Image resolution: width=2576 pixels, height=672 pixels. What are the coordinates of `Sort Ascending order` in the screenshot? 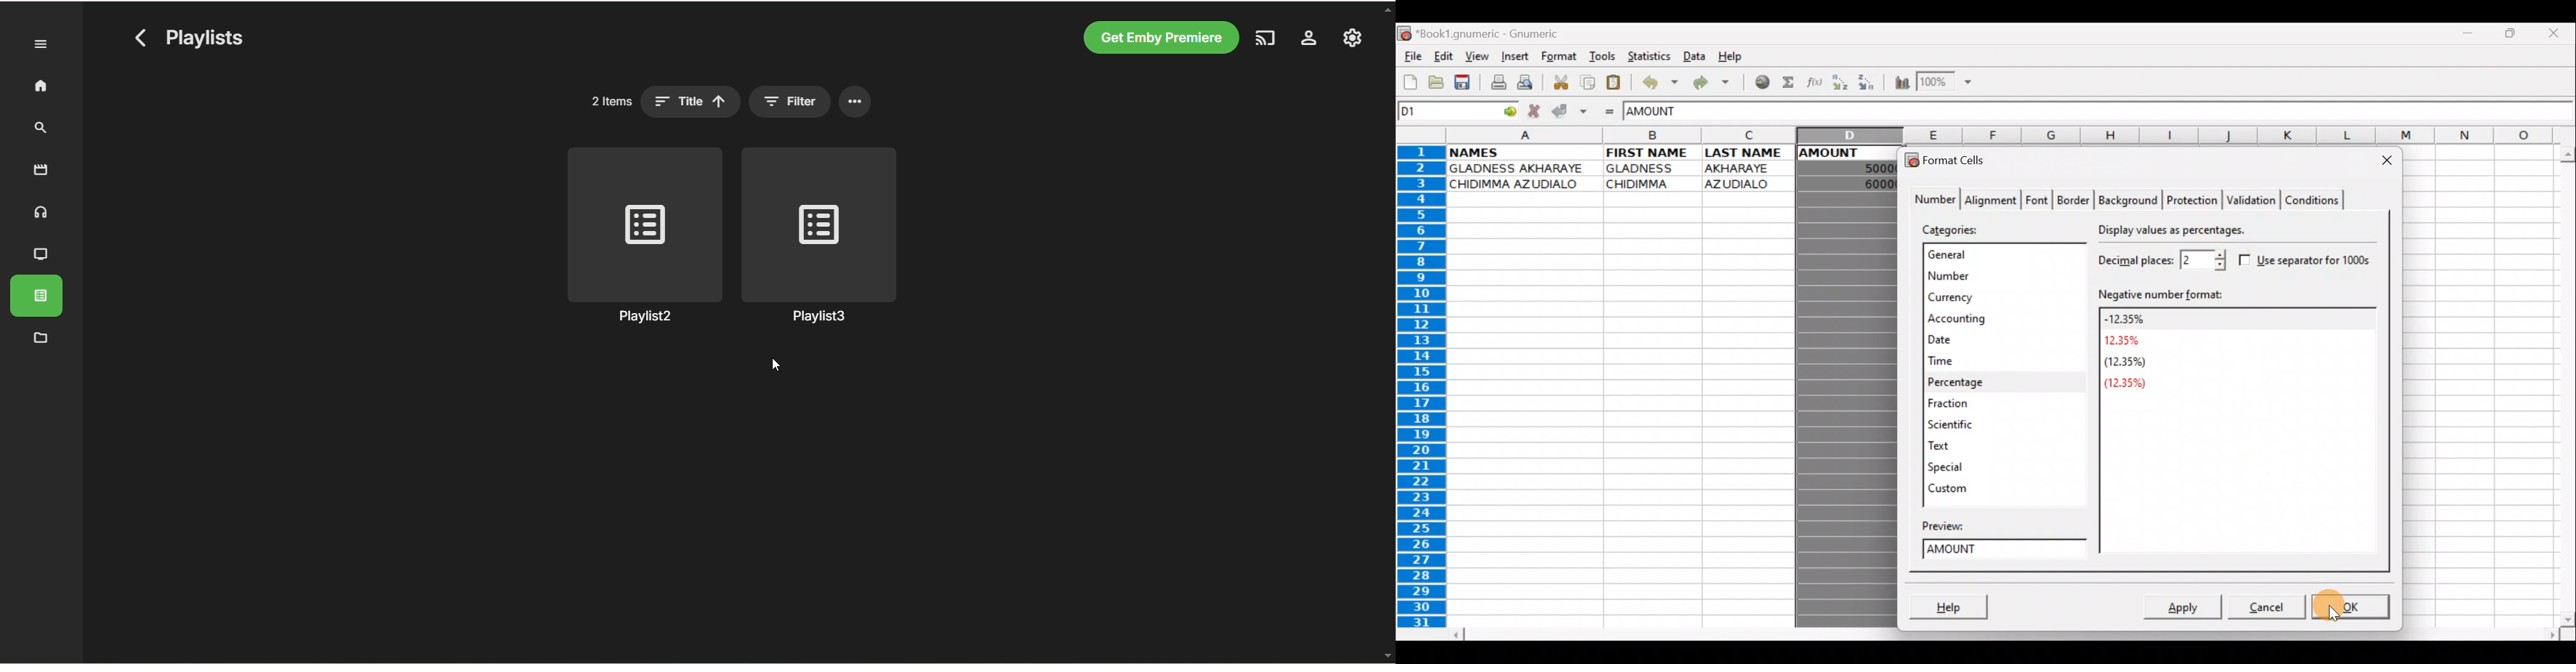 It's located at (1842, 83).